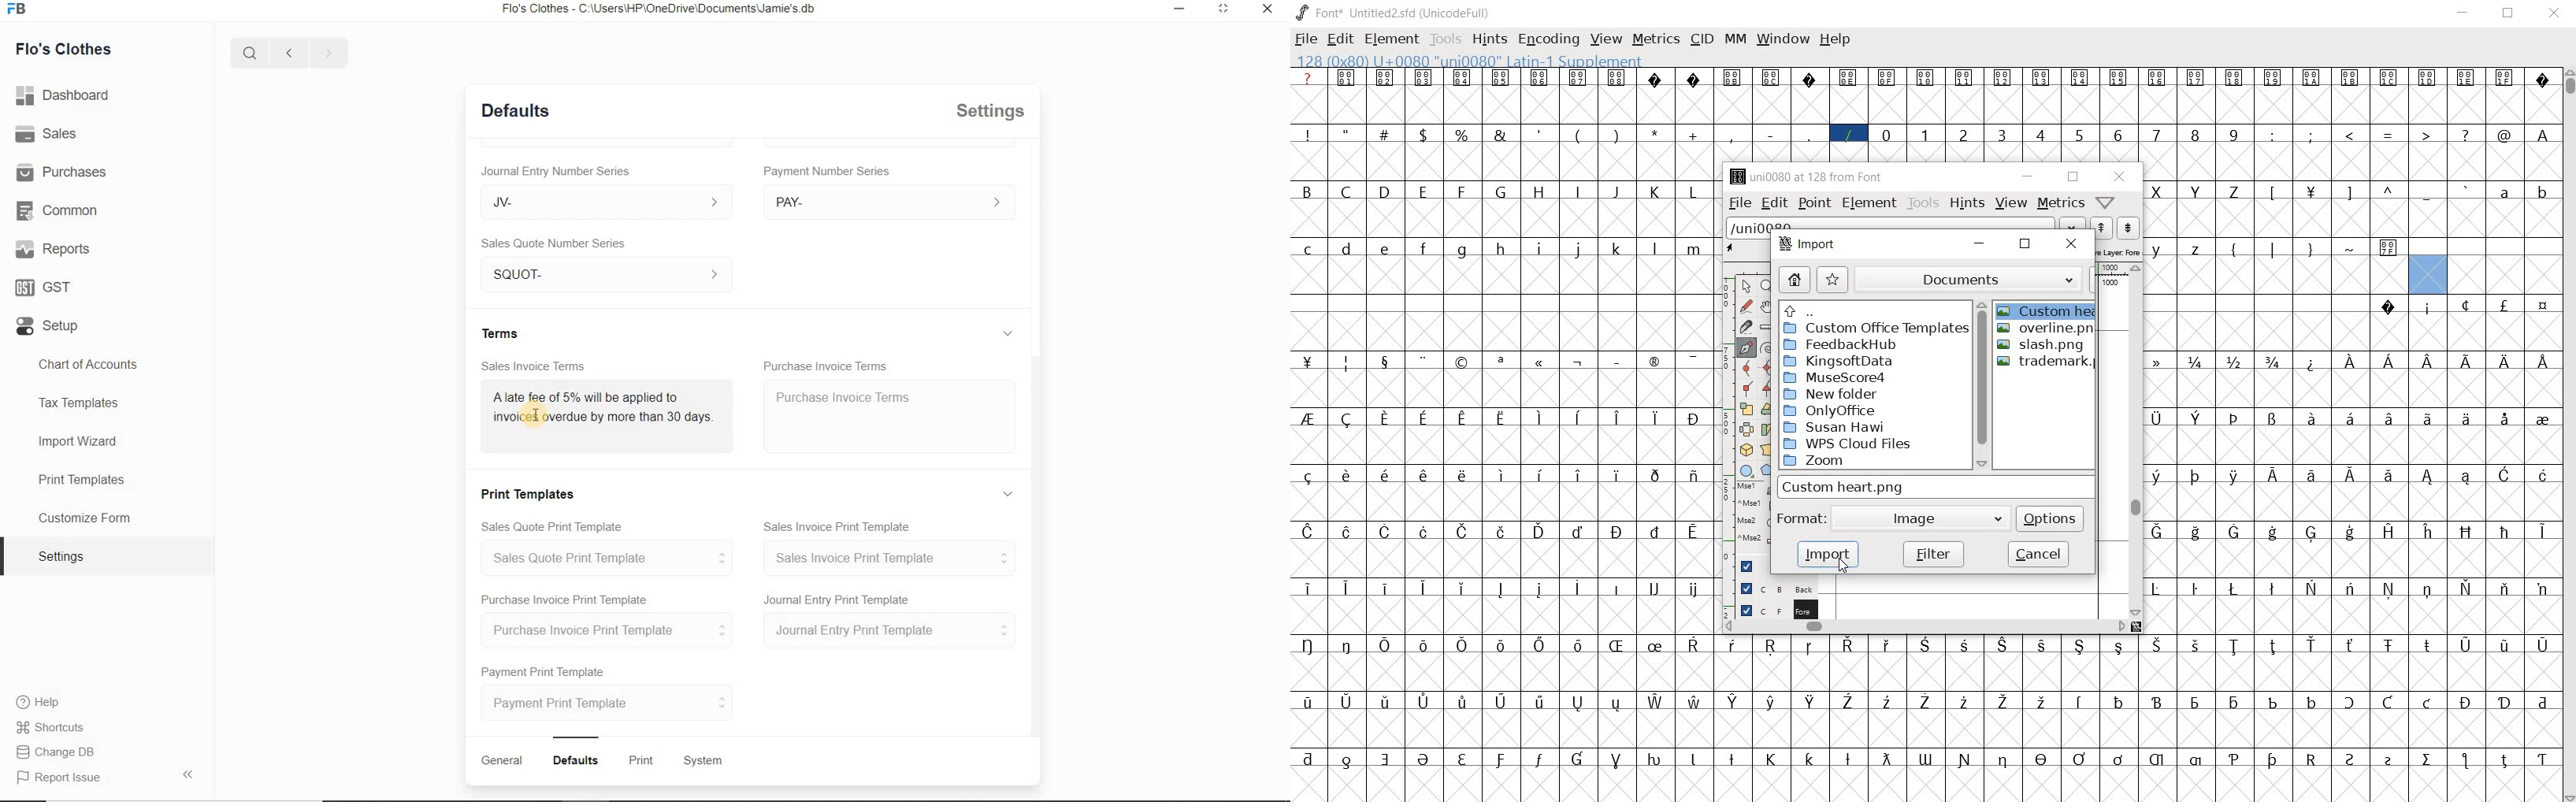 The image size is (2576, 812). Describe the element at coordinates (890, 558) in the screenshot. I see `Sales Invoice Print Template` at that location.